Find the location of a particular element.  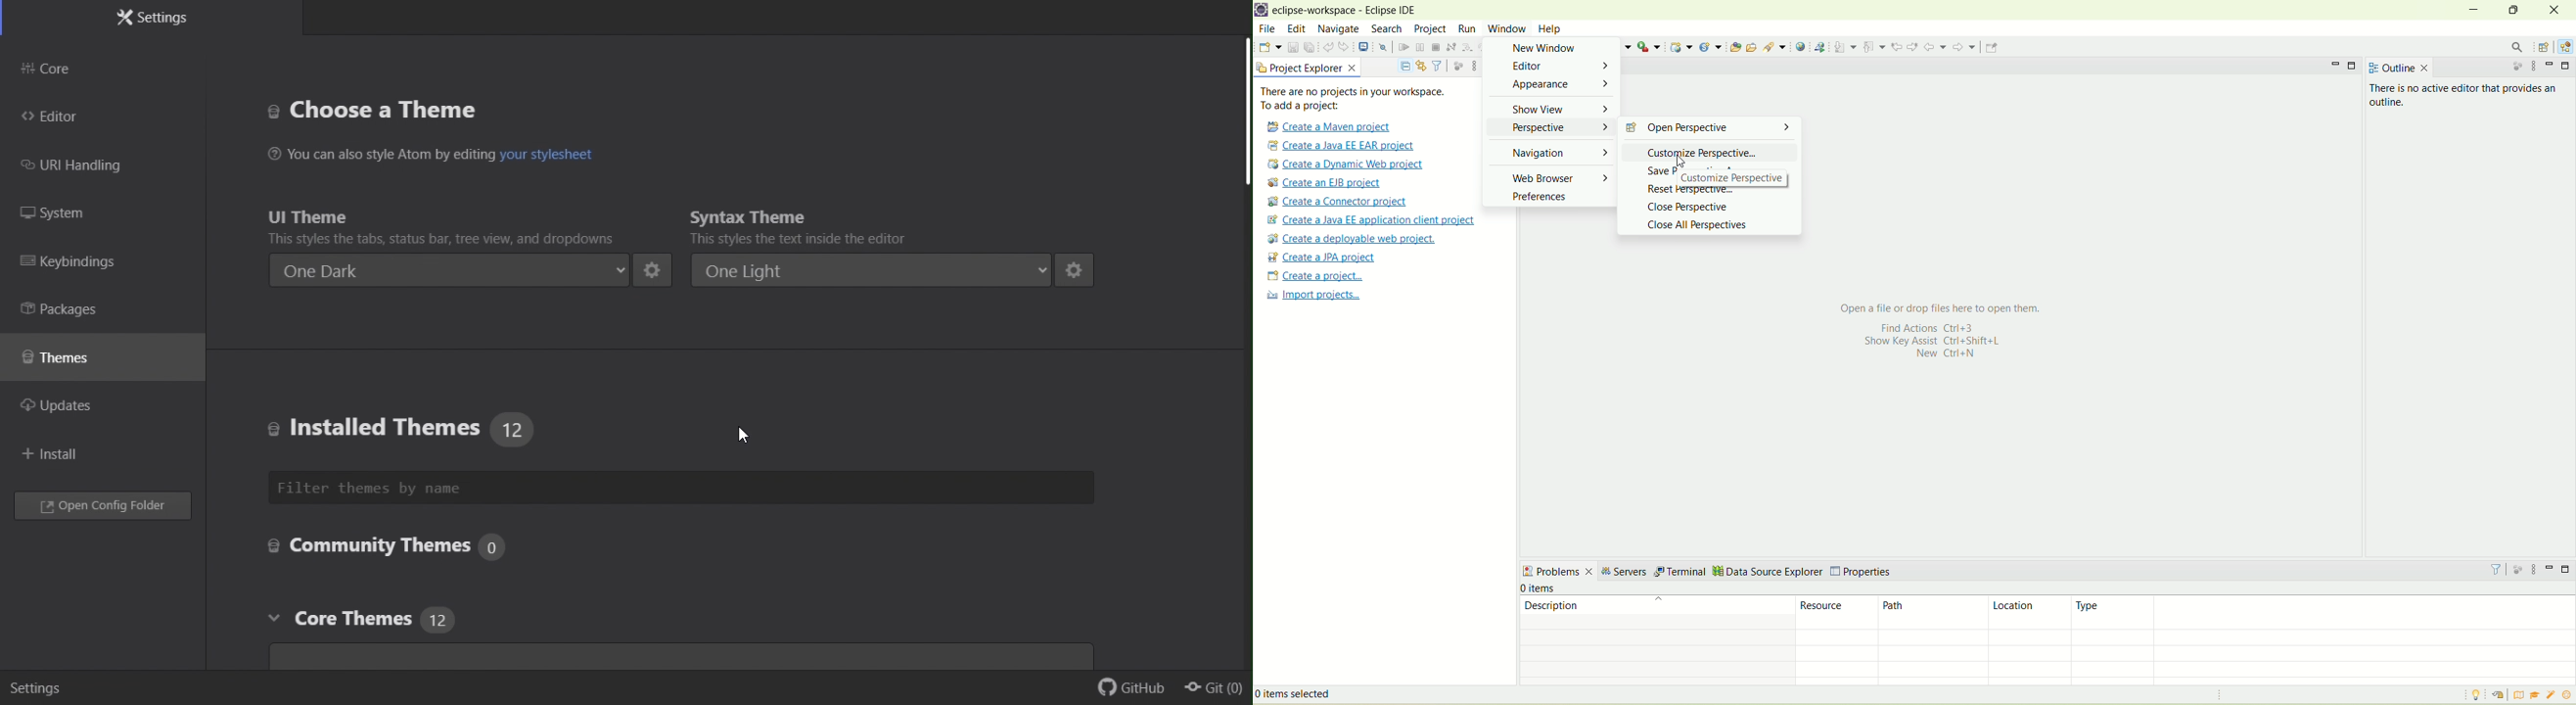

minimize is located at coordinates (2552, 66).